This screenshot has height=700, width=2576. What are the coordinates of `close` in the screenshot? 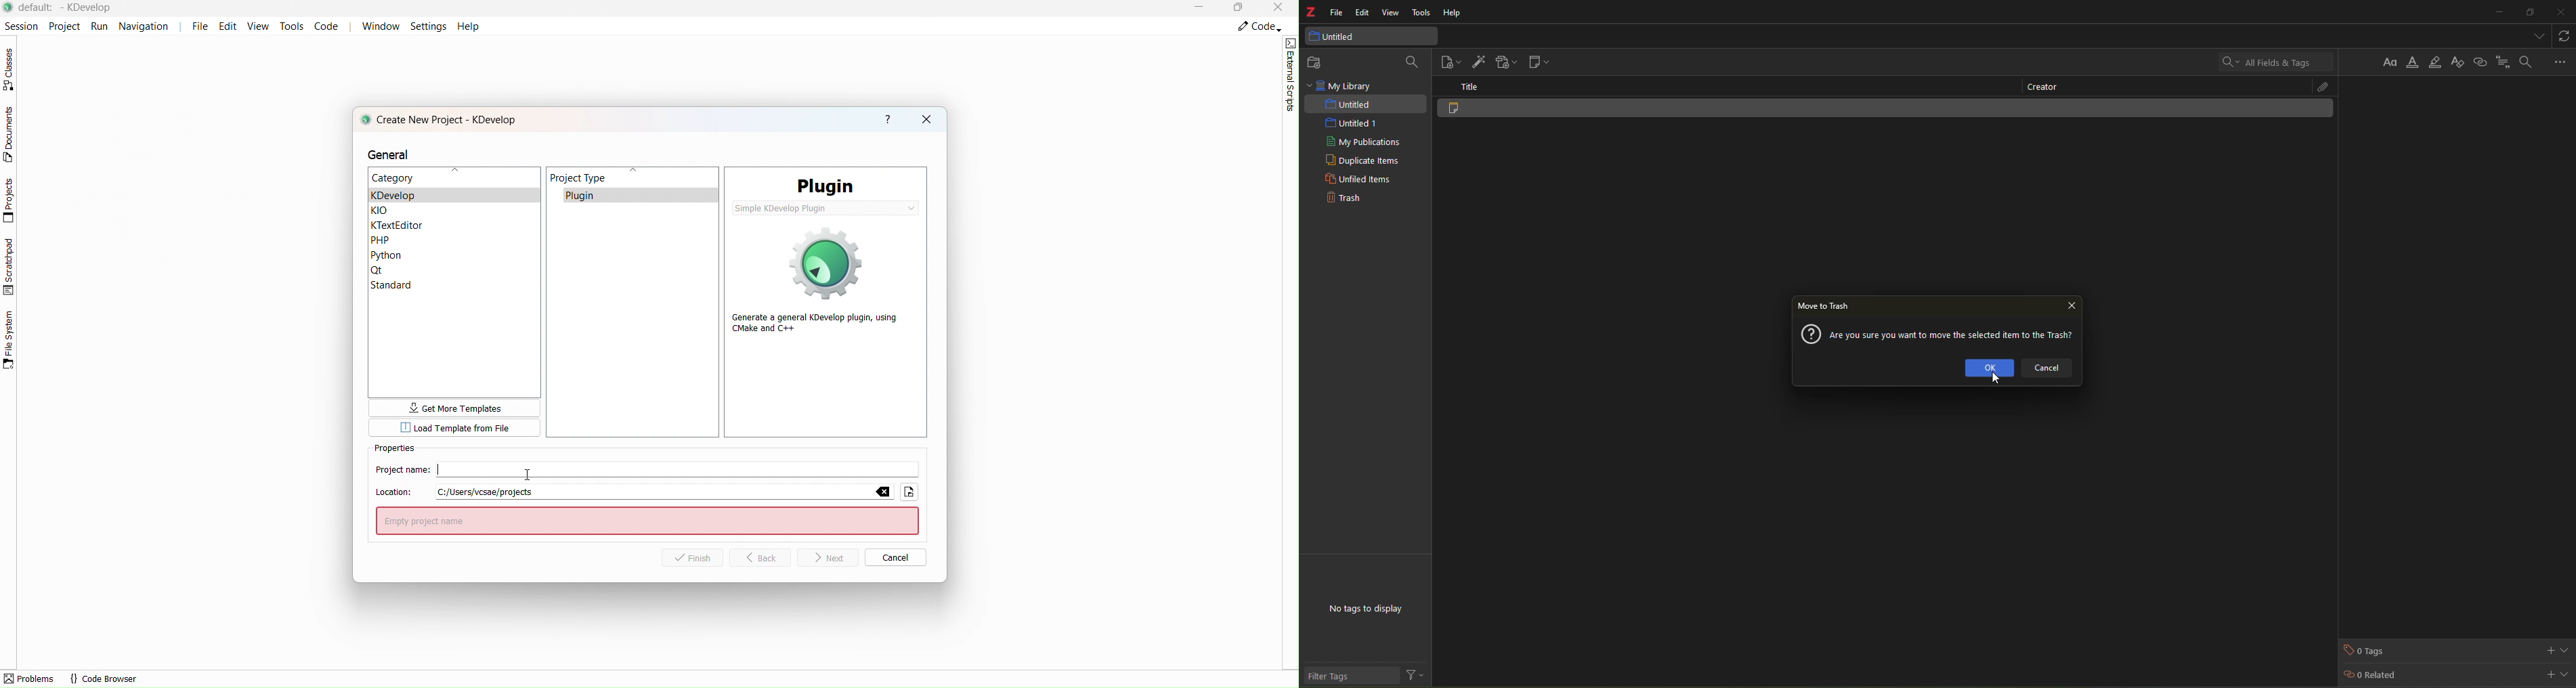 It's located at (2072, 307).